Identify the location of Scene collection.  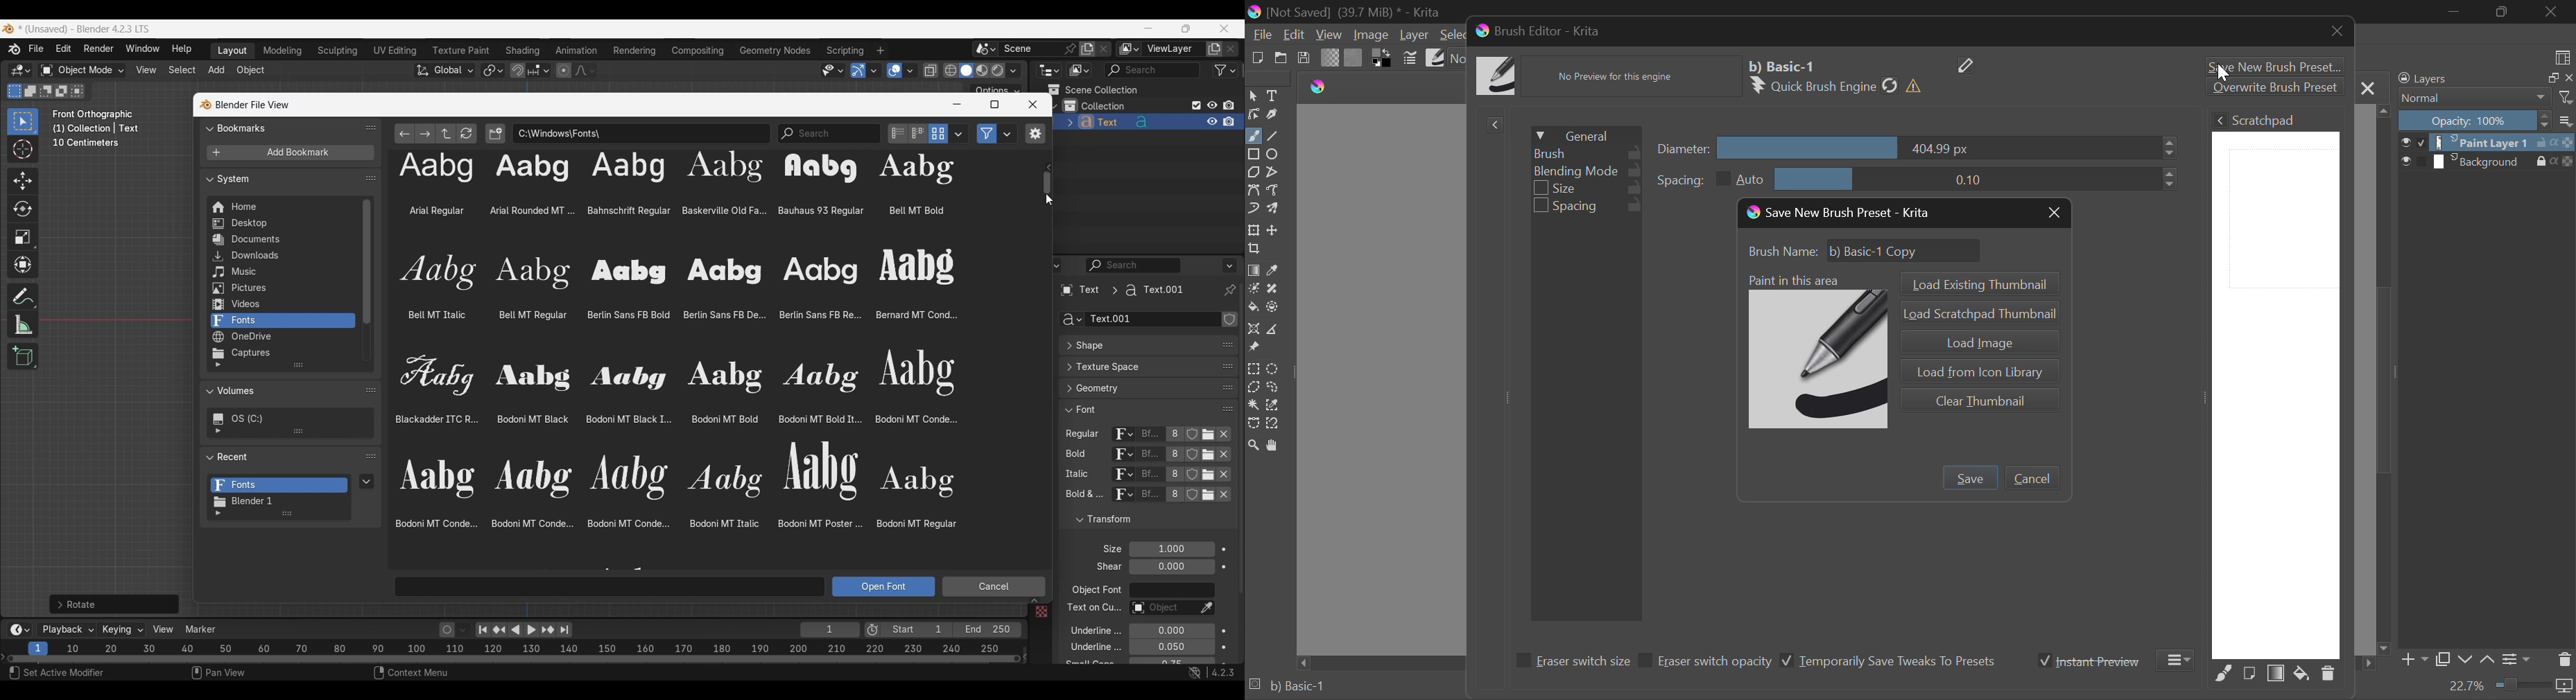
(1093, 89).